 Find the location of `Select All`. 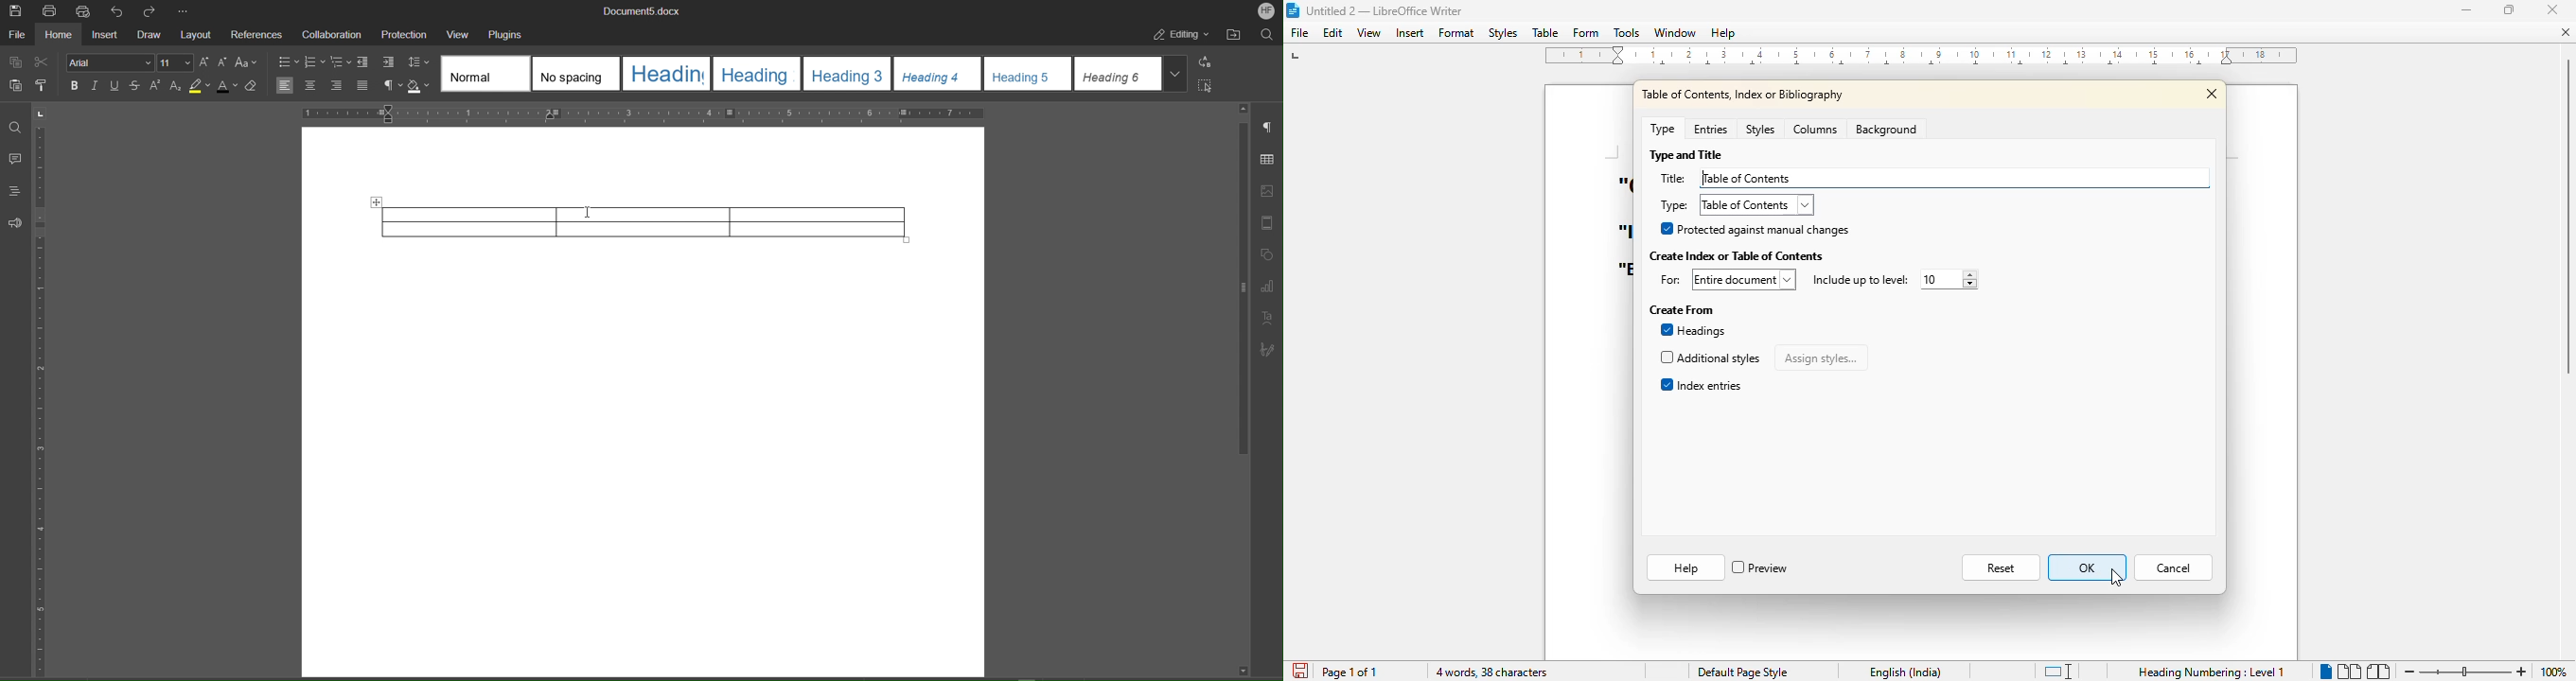

Select All is located at coordinates (1209, 86).